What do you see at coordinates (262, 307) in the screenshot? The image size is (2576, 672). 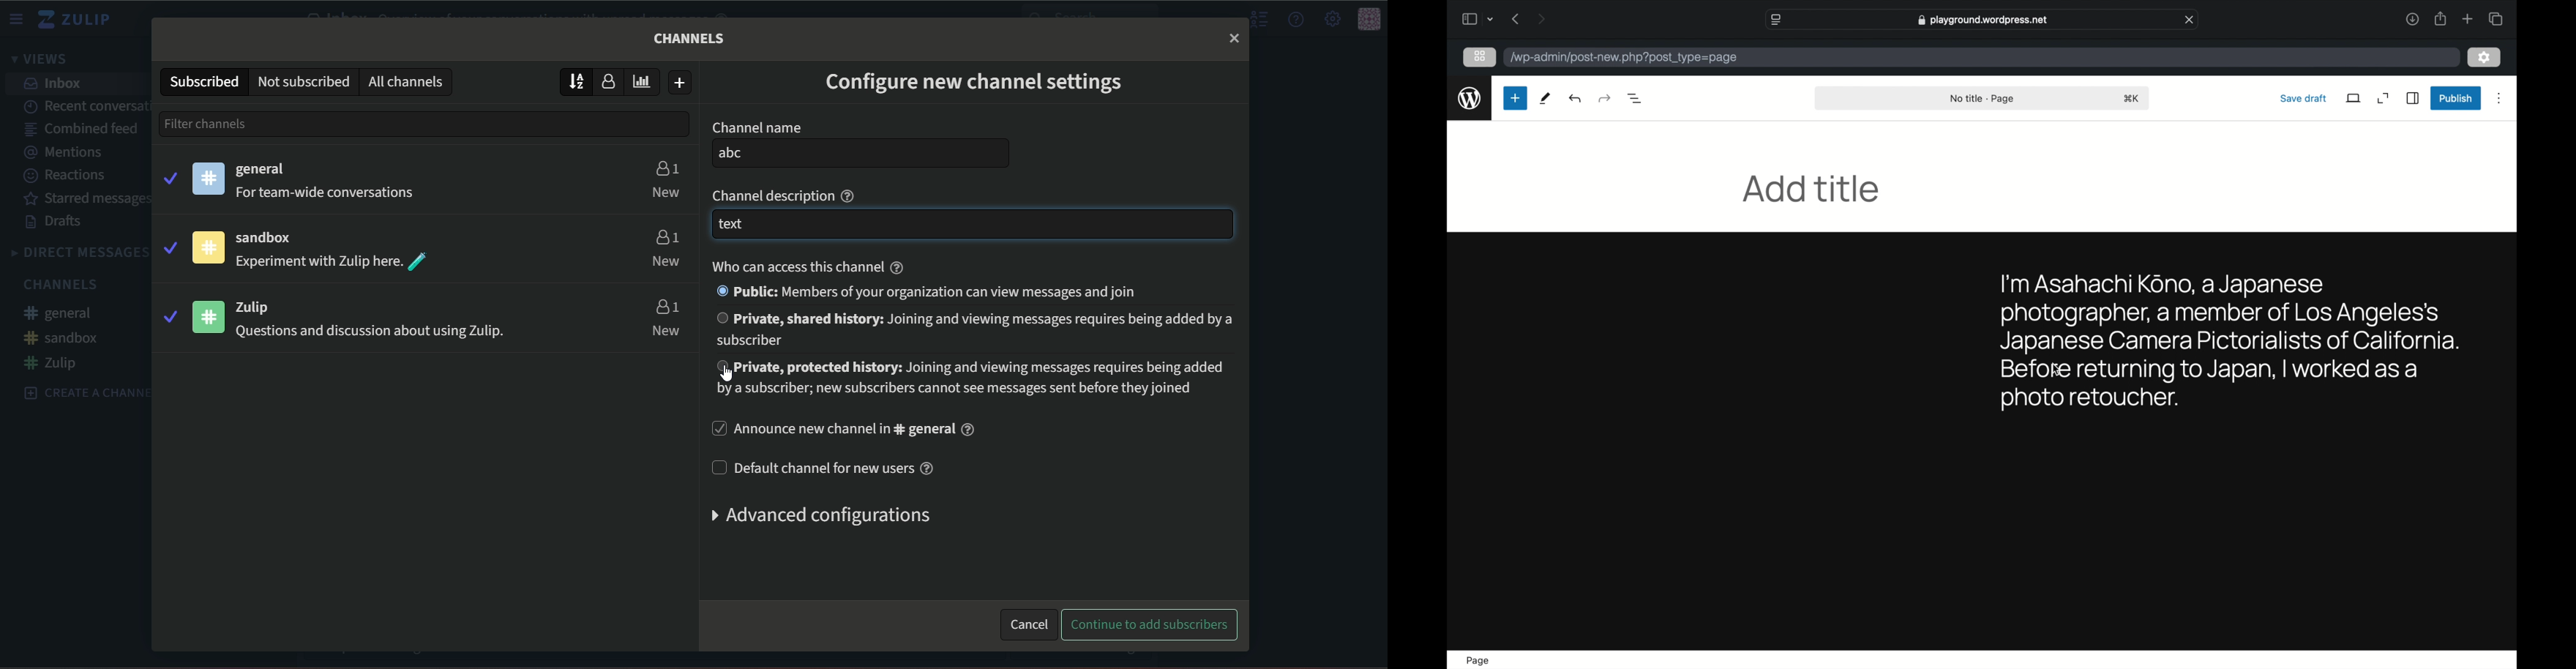 I see `zulip` at bounding box center [262, 307].